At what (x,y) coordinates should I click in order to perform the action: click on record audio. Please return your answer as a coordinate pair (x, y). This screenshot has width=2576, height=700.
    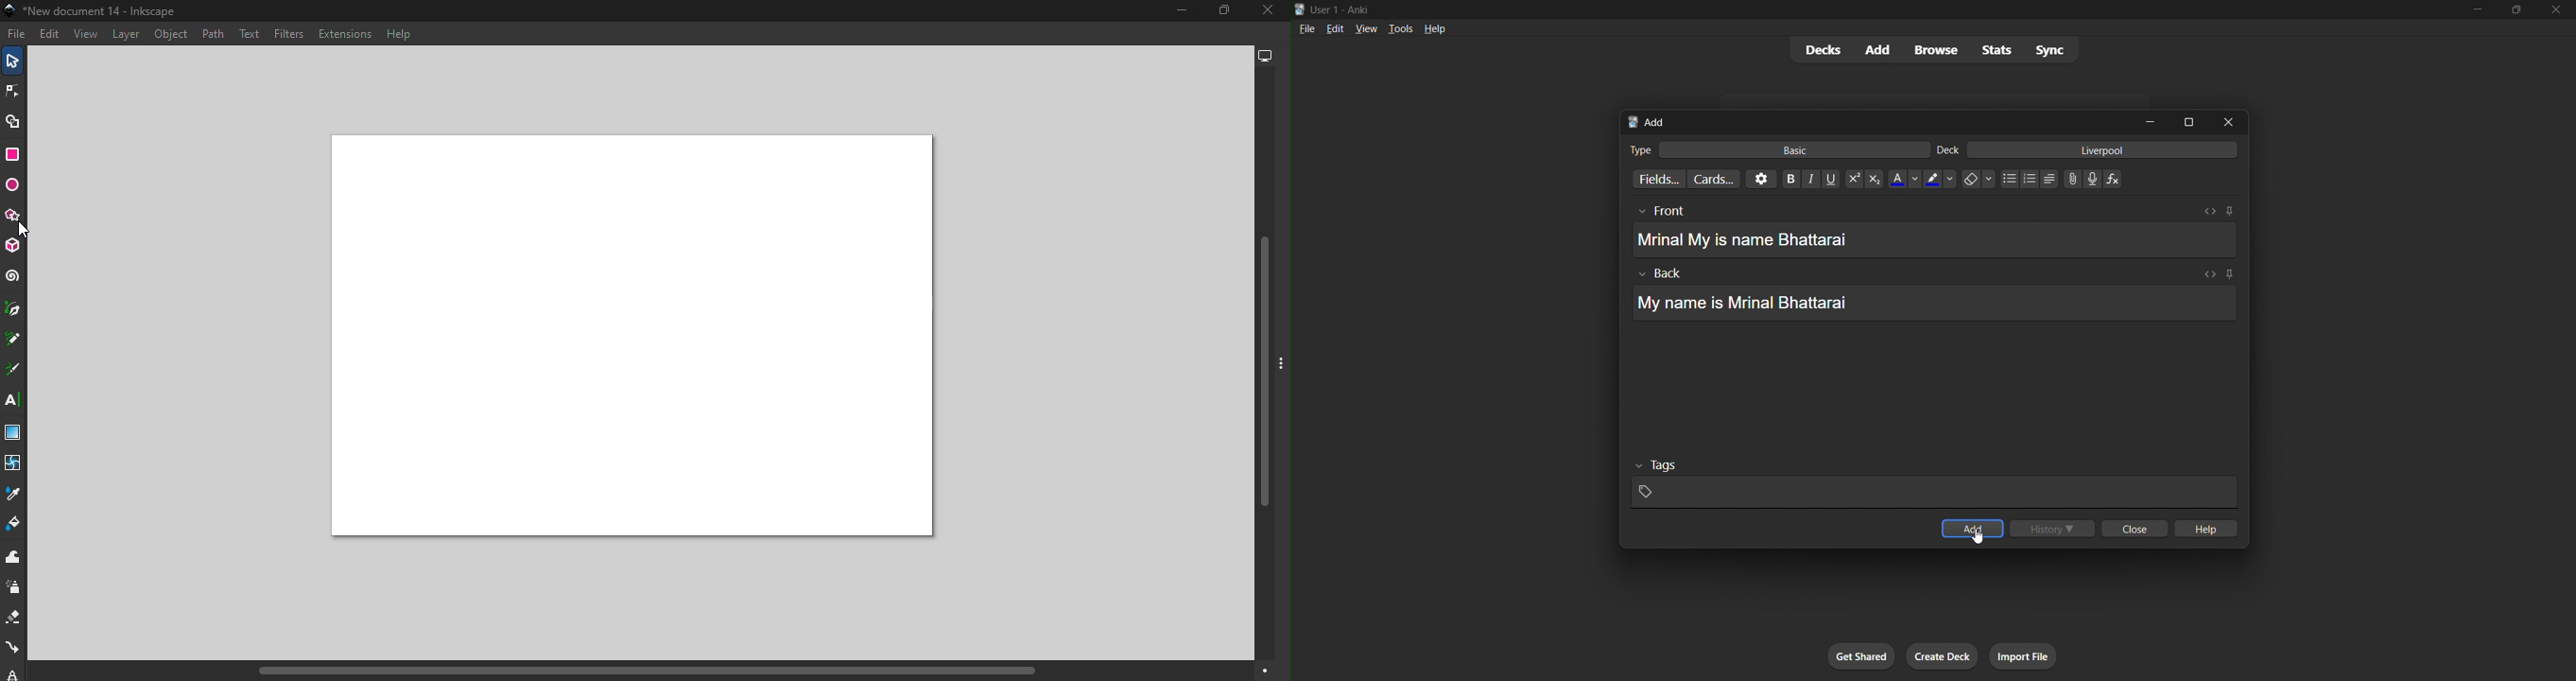
    Looking at the image, I should click on (2093, 178).